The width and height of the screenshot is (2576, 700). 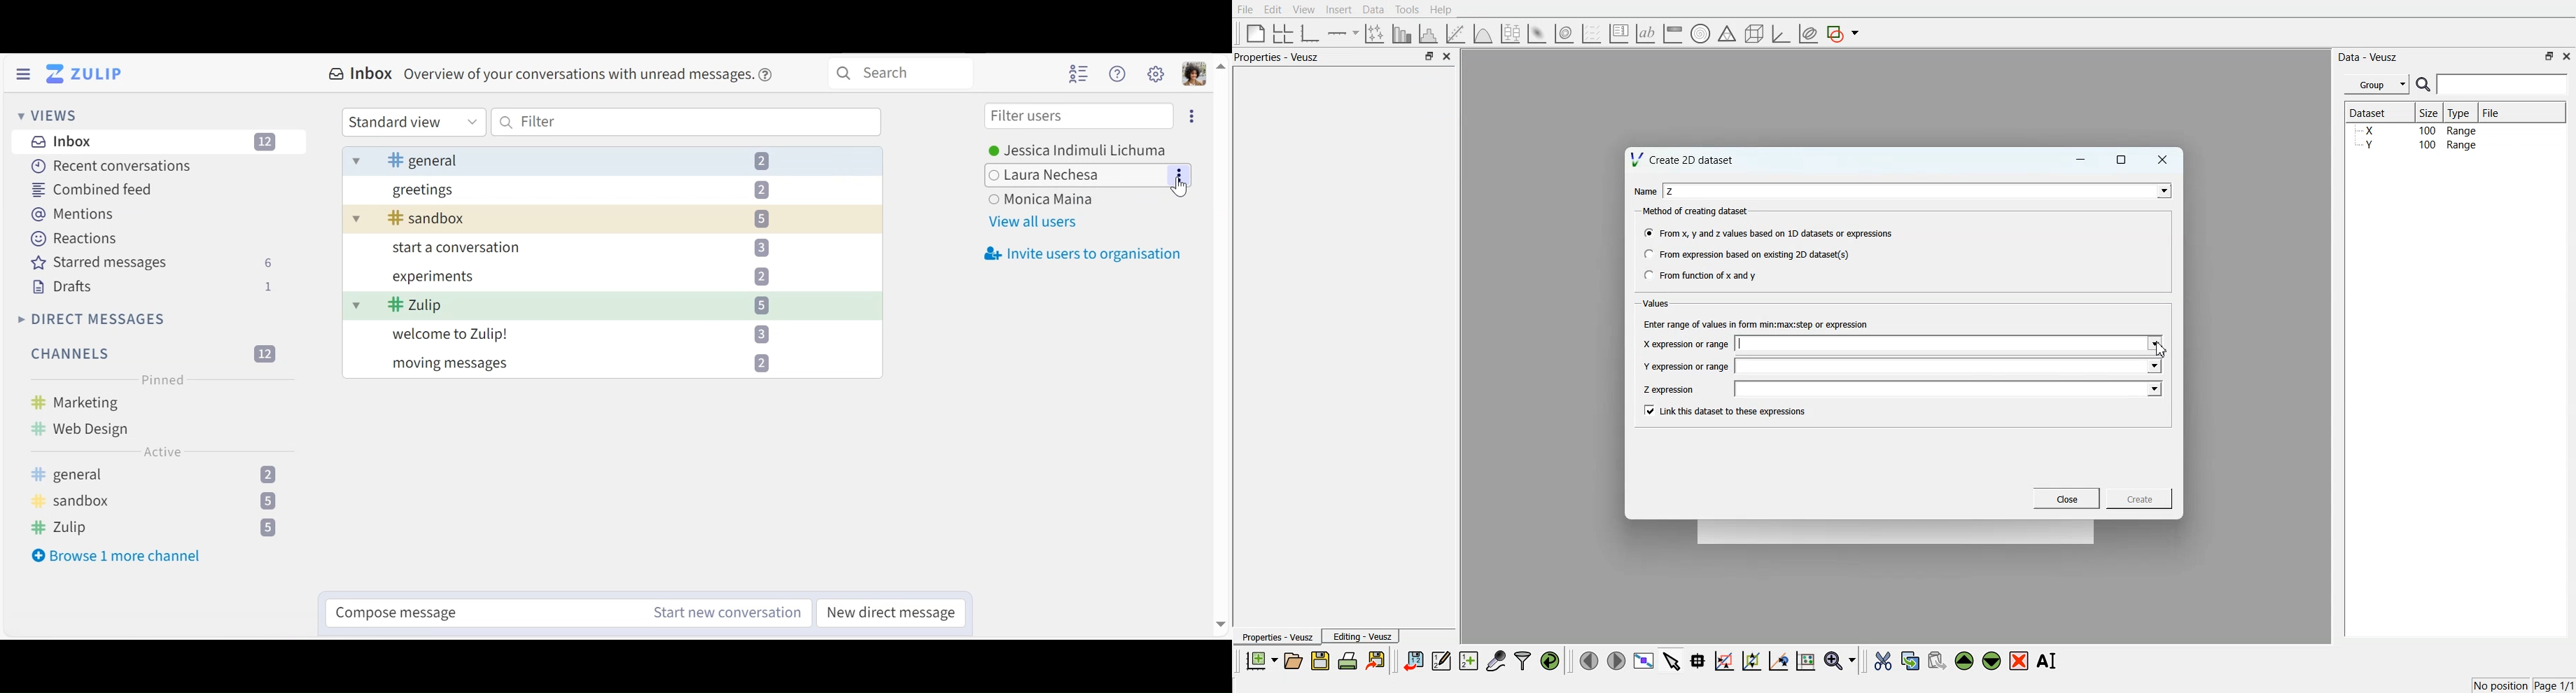 What do you see at coordinates (1338, 9) in the screenshot?
I see `Insert` at bounding box center [1338, 9].